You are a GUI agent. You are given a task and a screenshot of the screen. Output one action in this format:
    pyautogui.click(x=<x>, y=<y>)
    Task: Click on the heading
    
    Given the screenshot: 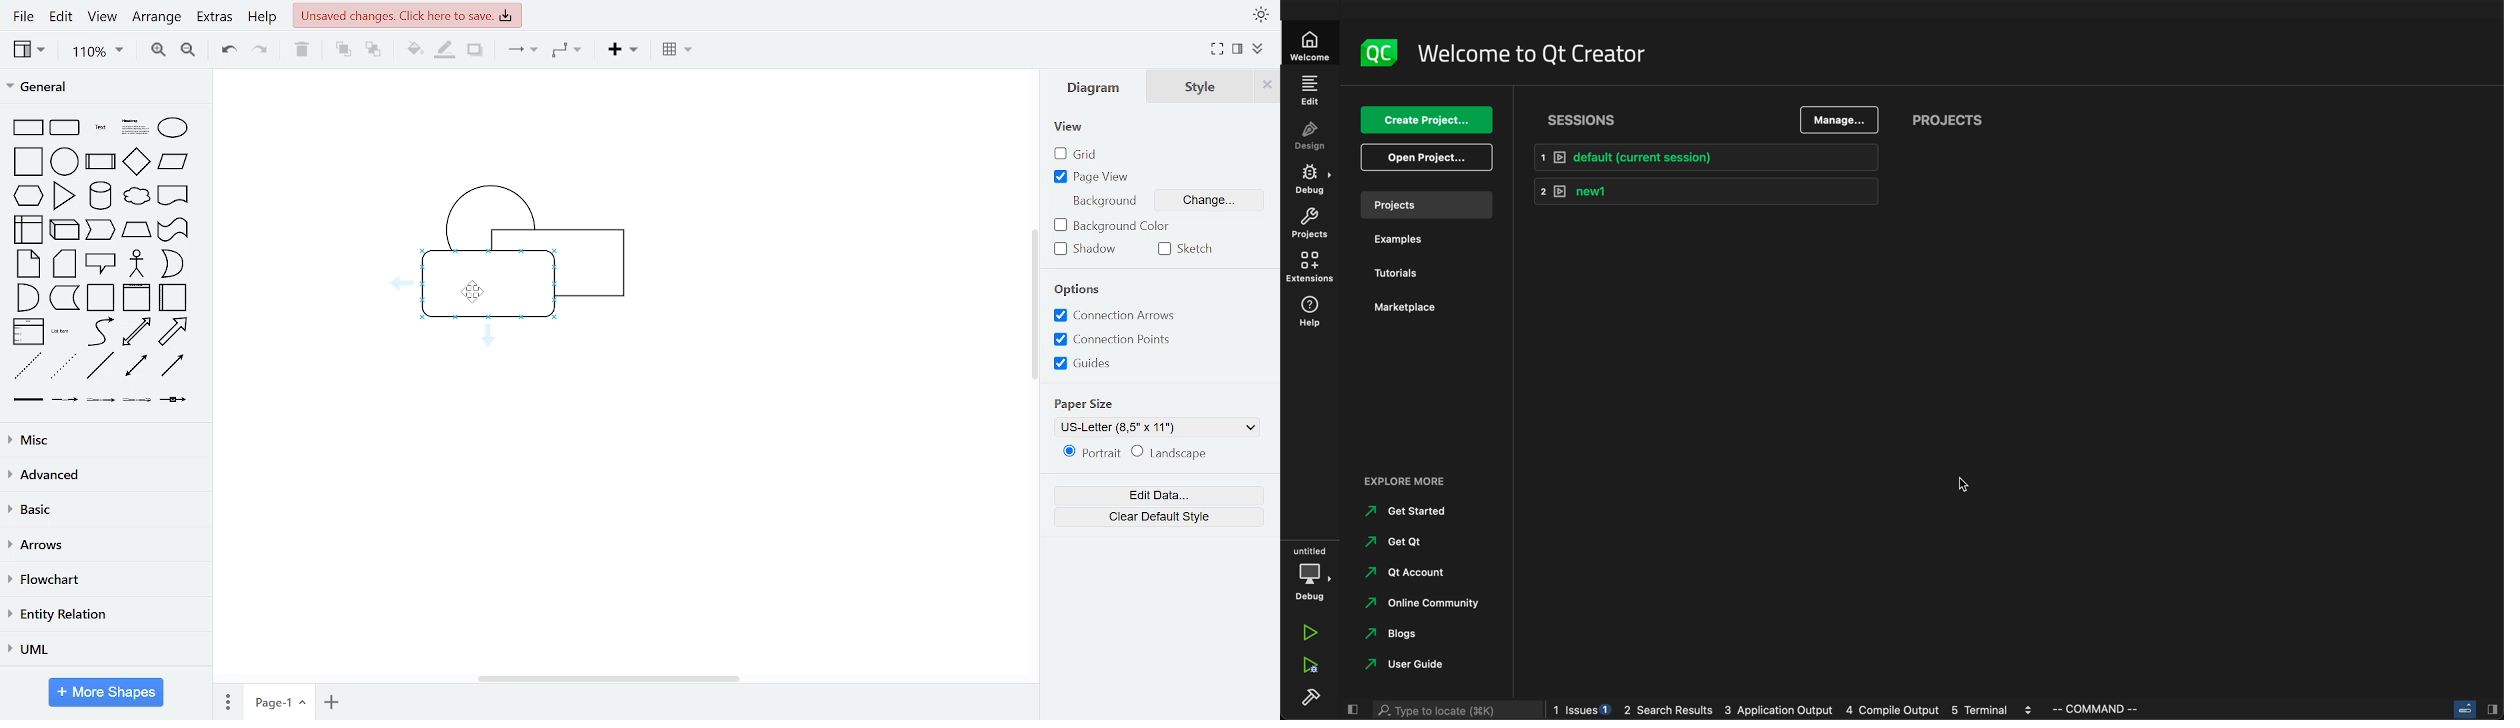 What is the action you would take?
    pyautogui.click(x=134, y=127)
    